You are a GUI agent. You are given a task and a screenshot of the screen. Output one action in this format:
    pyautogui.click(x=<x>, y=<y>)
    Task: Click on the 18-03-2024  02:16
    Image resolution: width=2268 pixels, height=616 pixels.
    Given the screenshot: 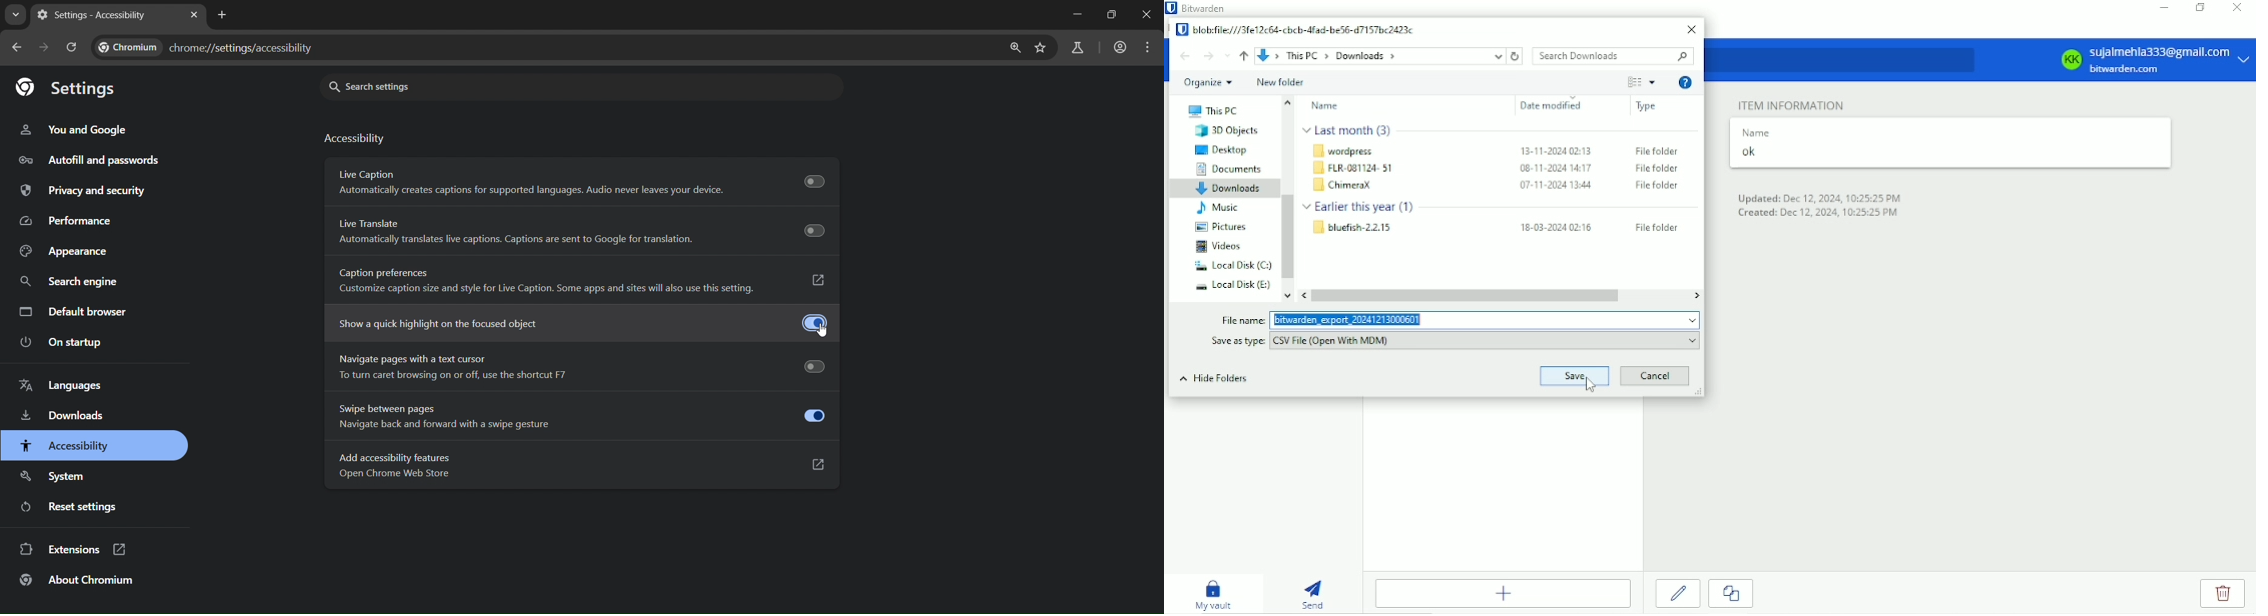 What is the action you would take?
    pyautogui.click(x=1555, y=227)
    